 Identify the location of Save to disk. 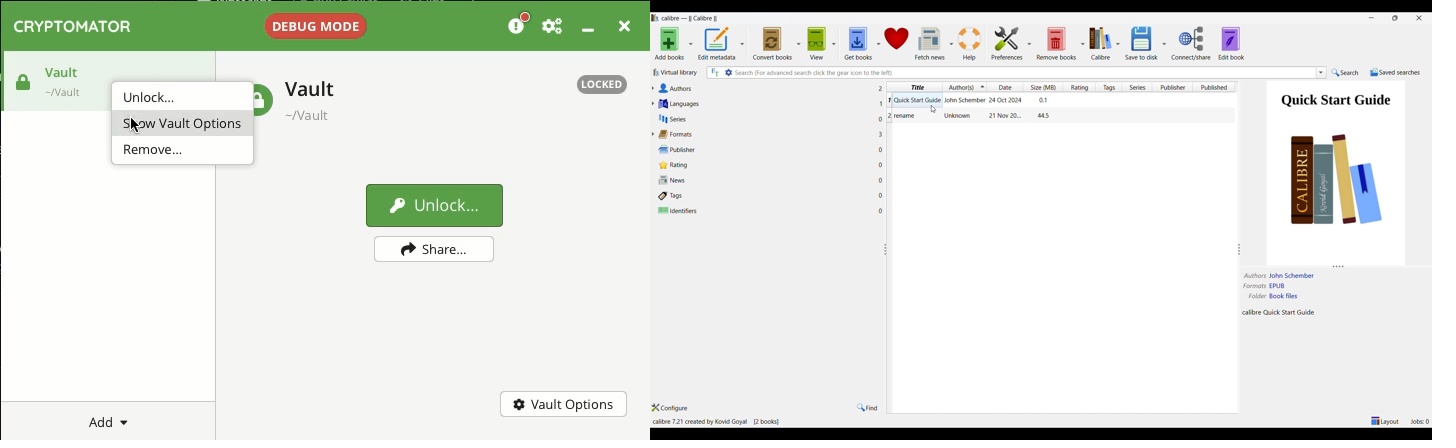
(1142, 44).